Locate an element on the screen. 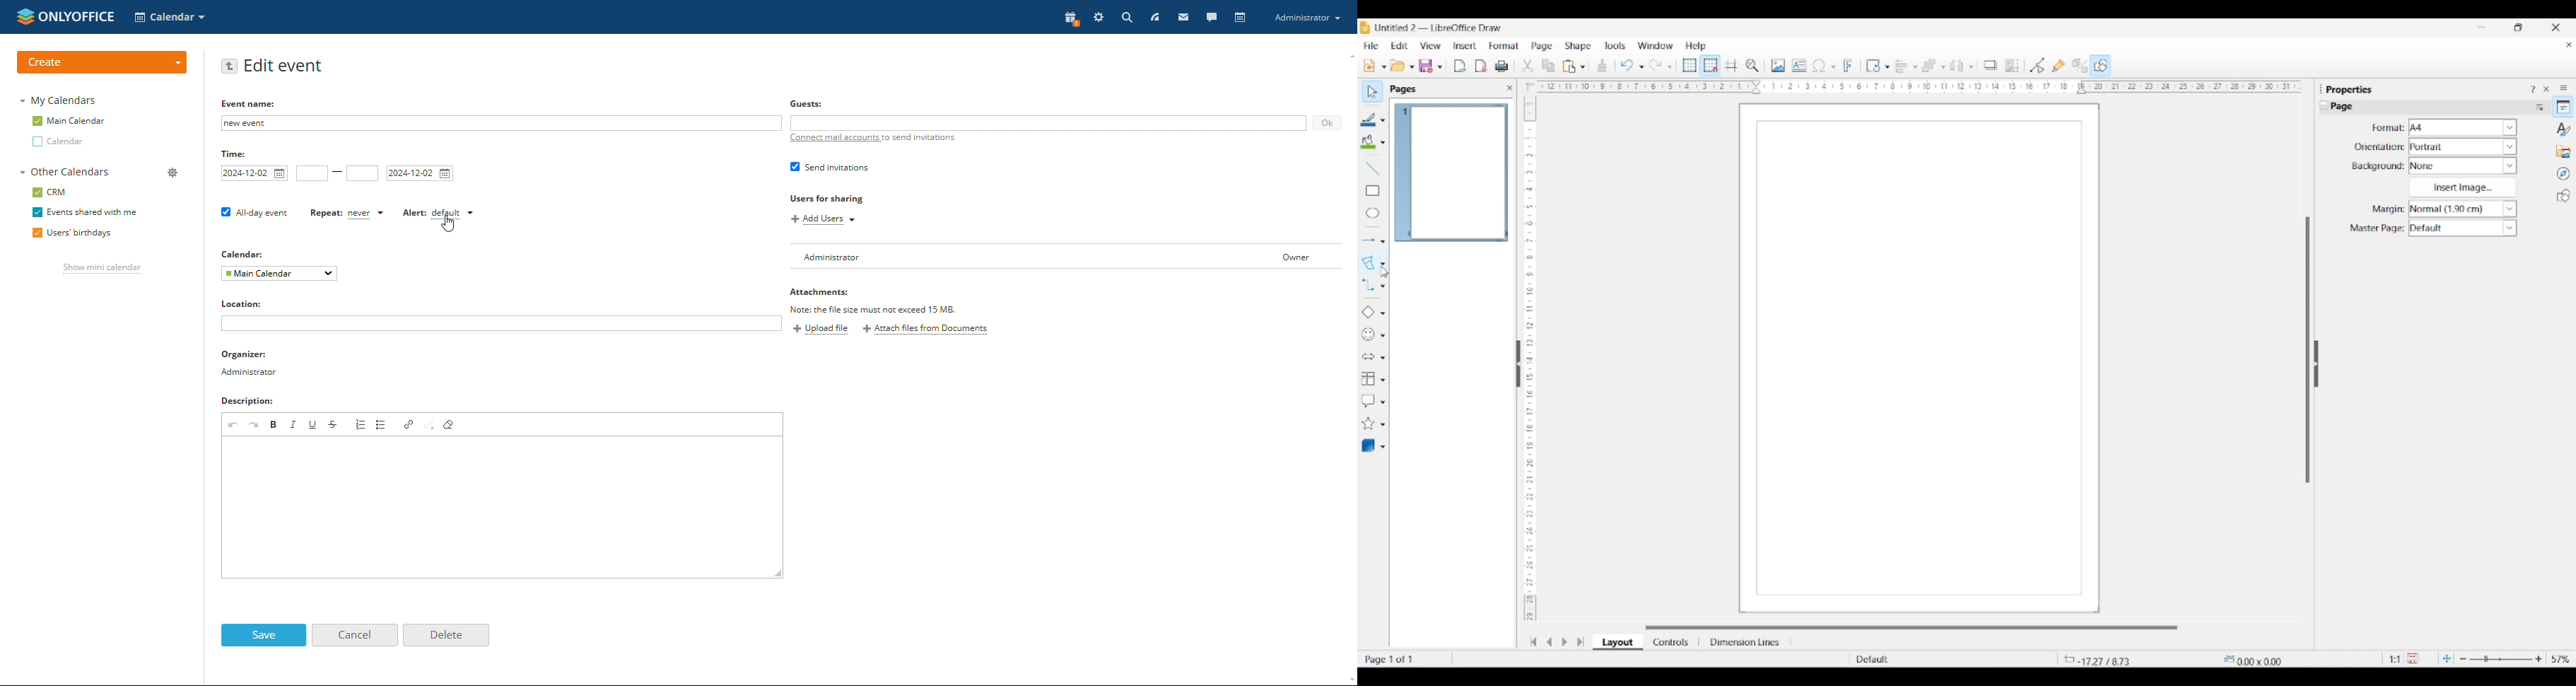  Slider to change zoom in/out is located at coordinates (2501, 659).